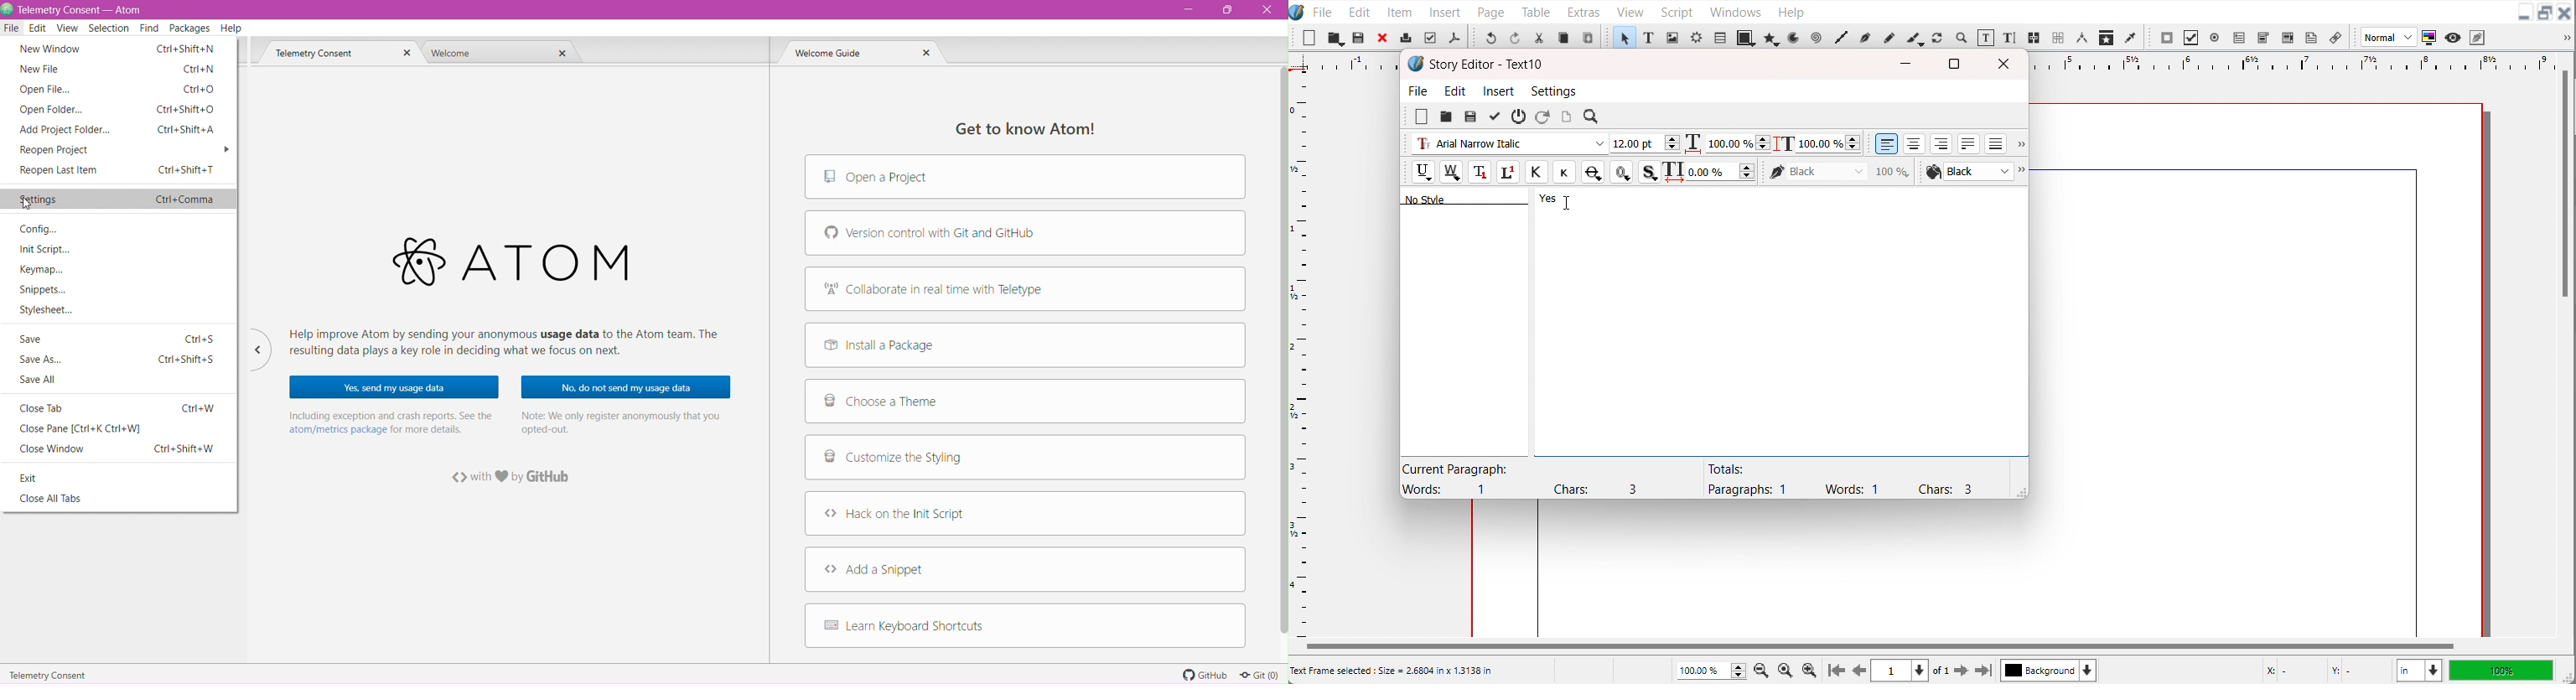 The height and width of the screenshot is (700, 2576). Describe the element at coordinates (1593, 117) in the screenshot. I see `Search/Replace` at that location.